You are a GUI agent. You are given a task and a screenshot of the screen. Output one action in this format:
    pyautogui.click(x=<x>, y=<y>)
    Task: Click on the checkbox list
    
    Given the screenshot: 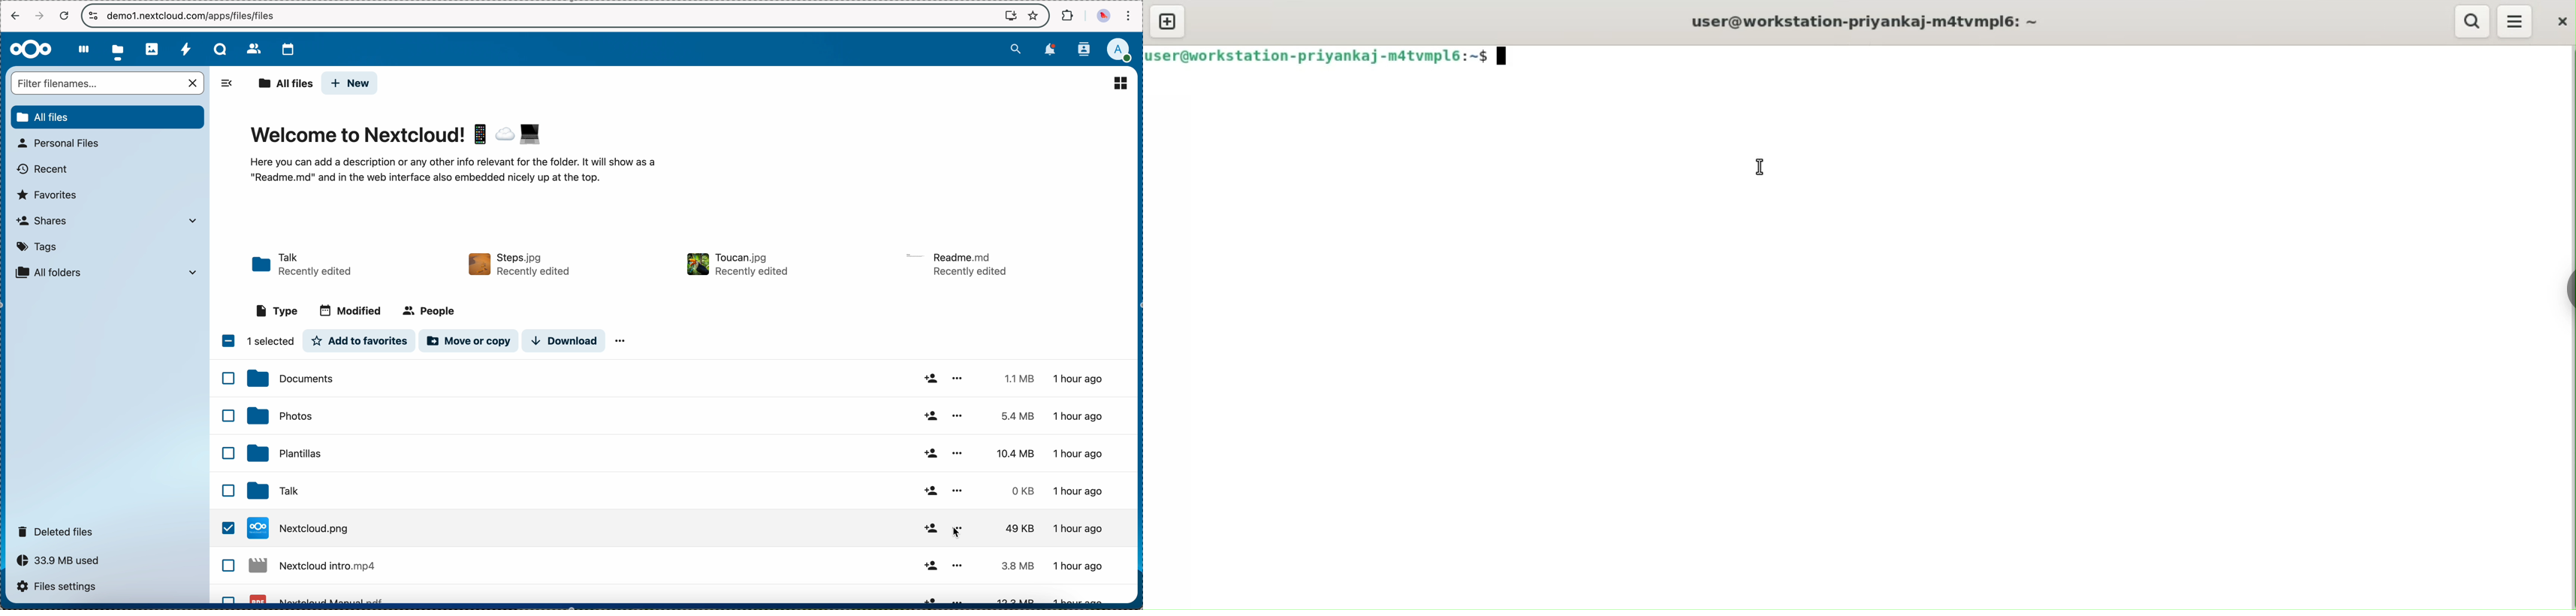 What is the action you would take?
    pyautogui.click(x=227, y=485)
    